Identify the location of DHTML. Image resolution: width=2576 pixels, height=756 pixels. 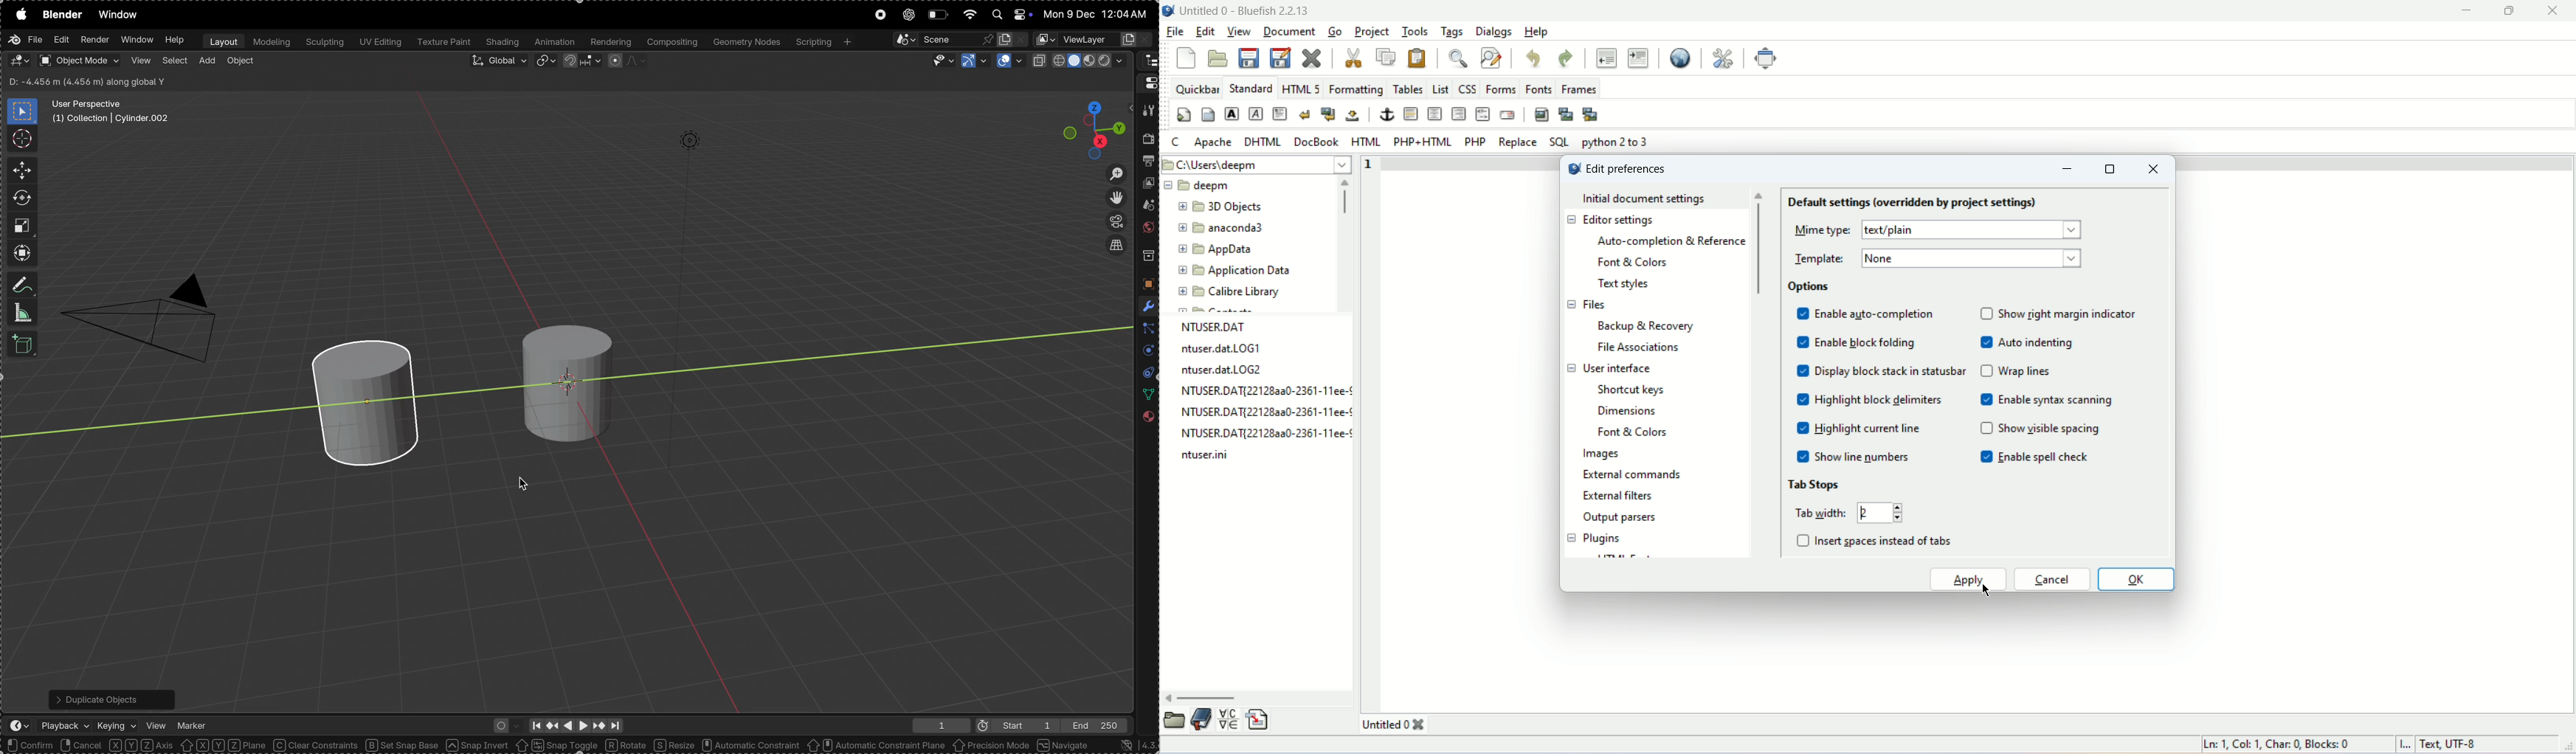
(1260, 139).